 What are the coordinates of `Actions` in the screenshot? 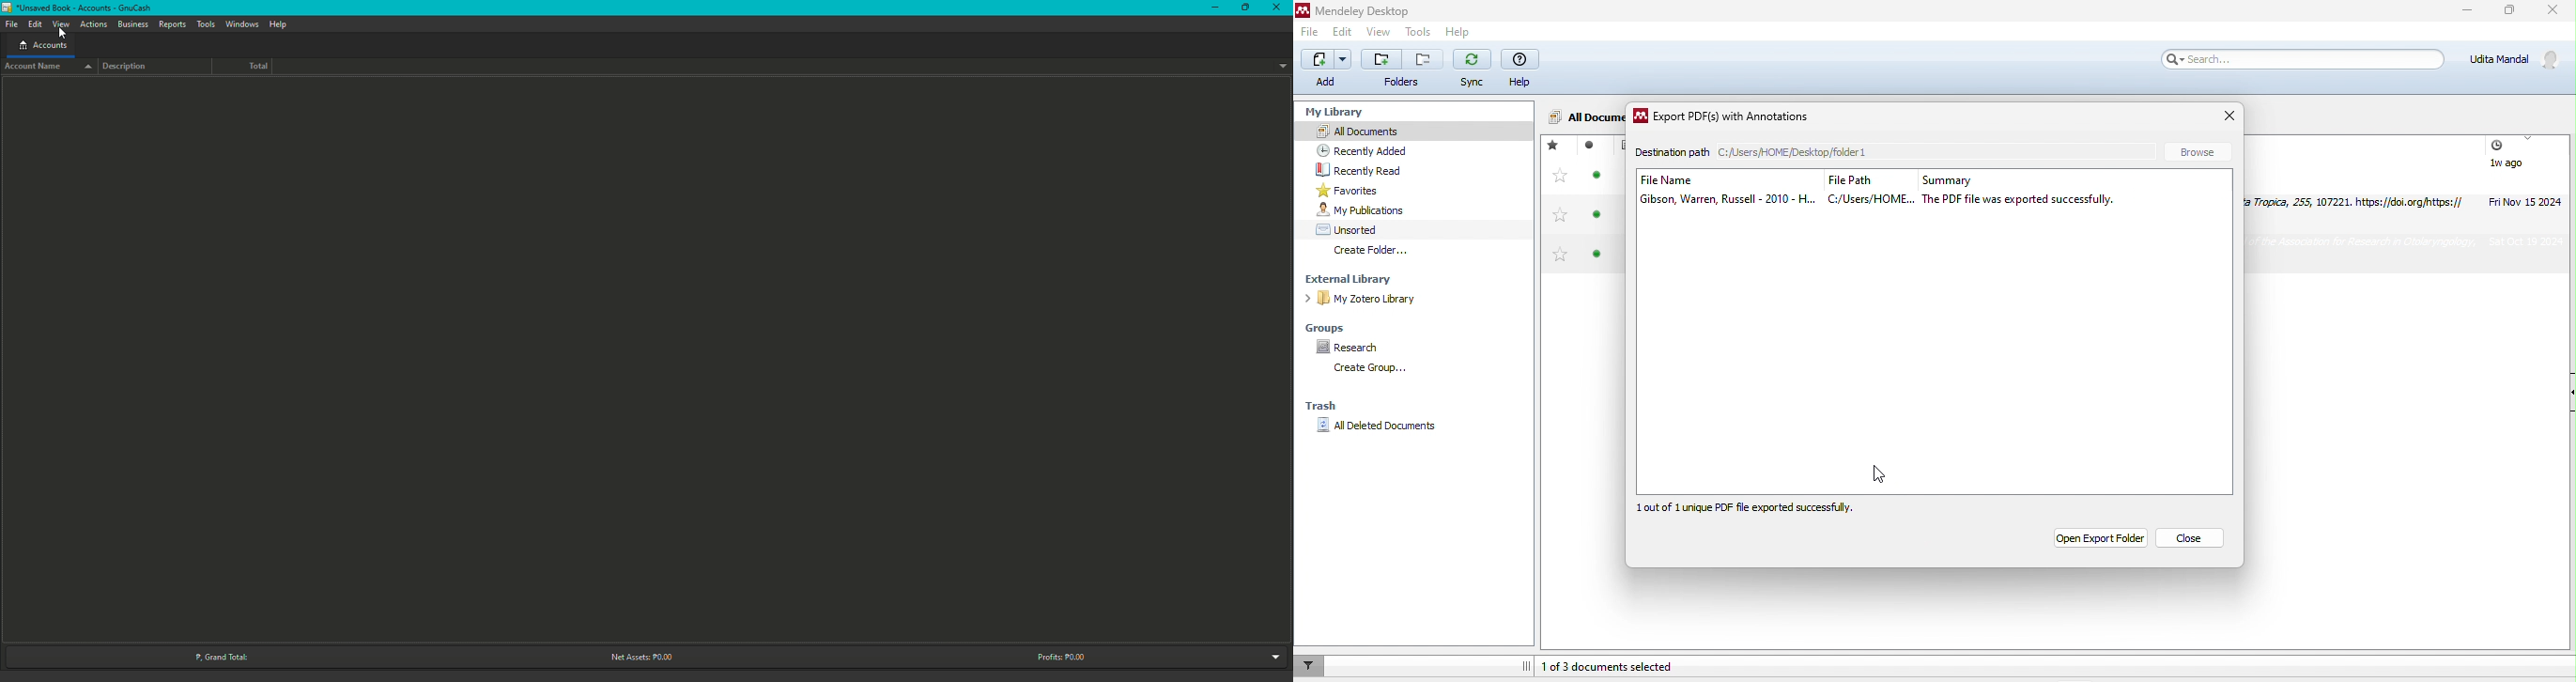 It's located at (92, 24).